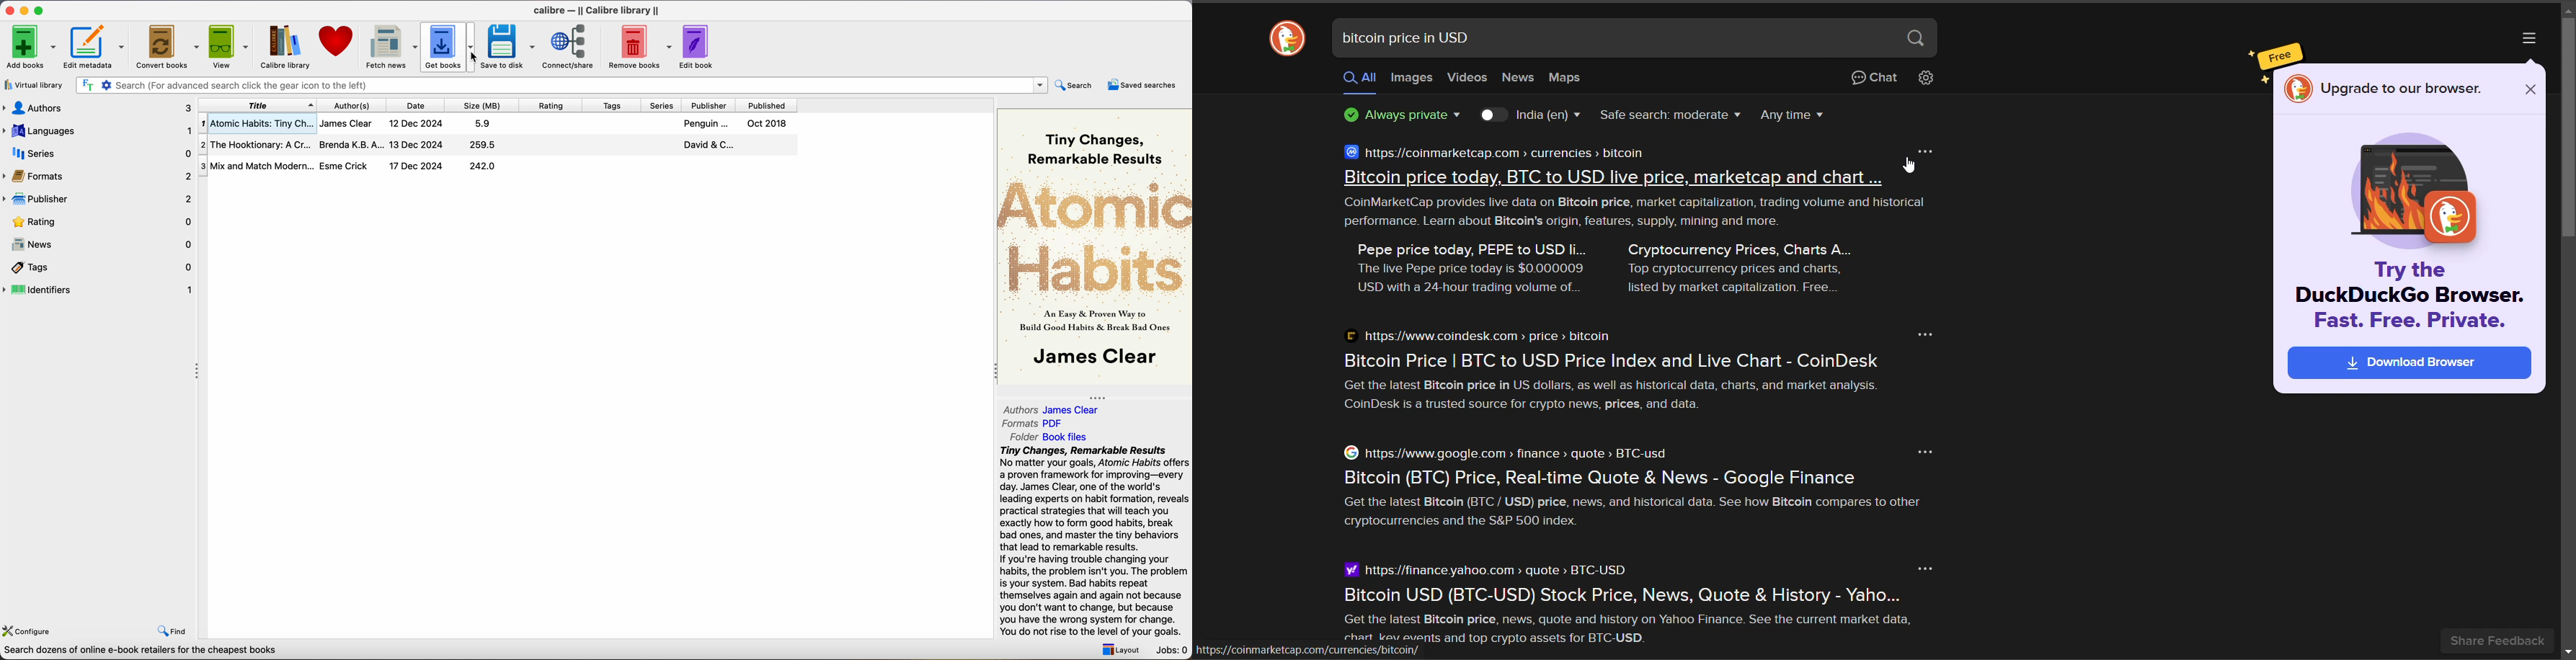  Describe the element at coordinates (470, 58) in the screenshot. I see `cursor` at that location.